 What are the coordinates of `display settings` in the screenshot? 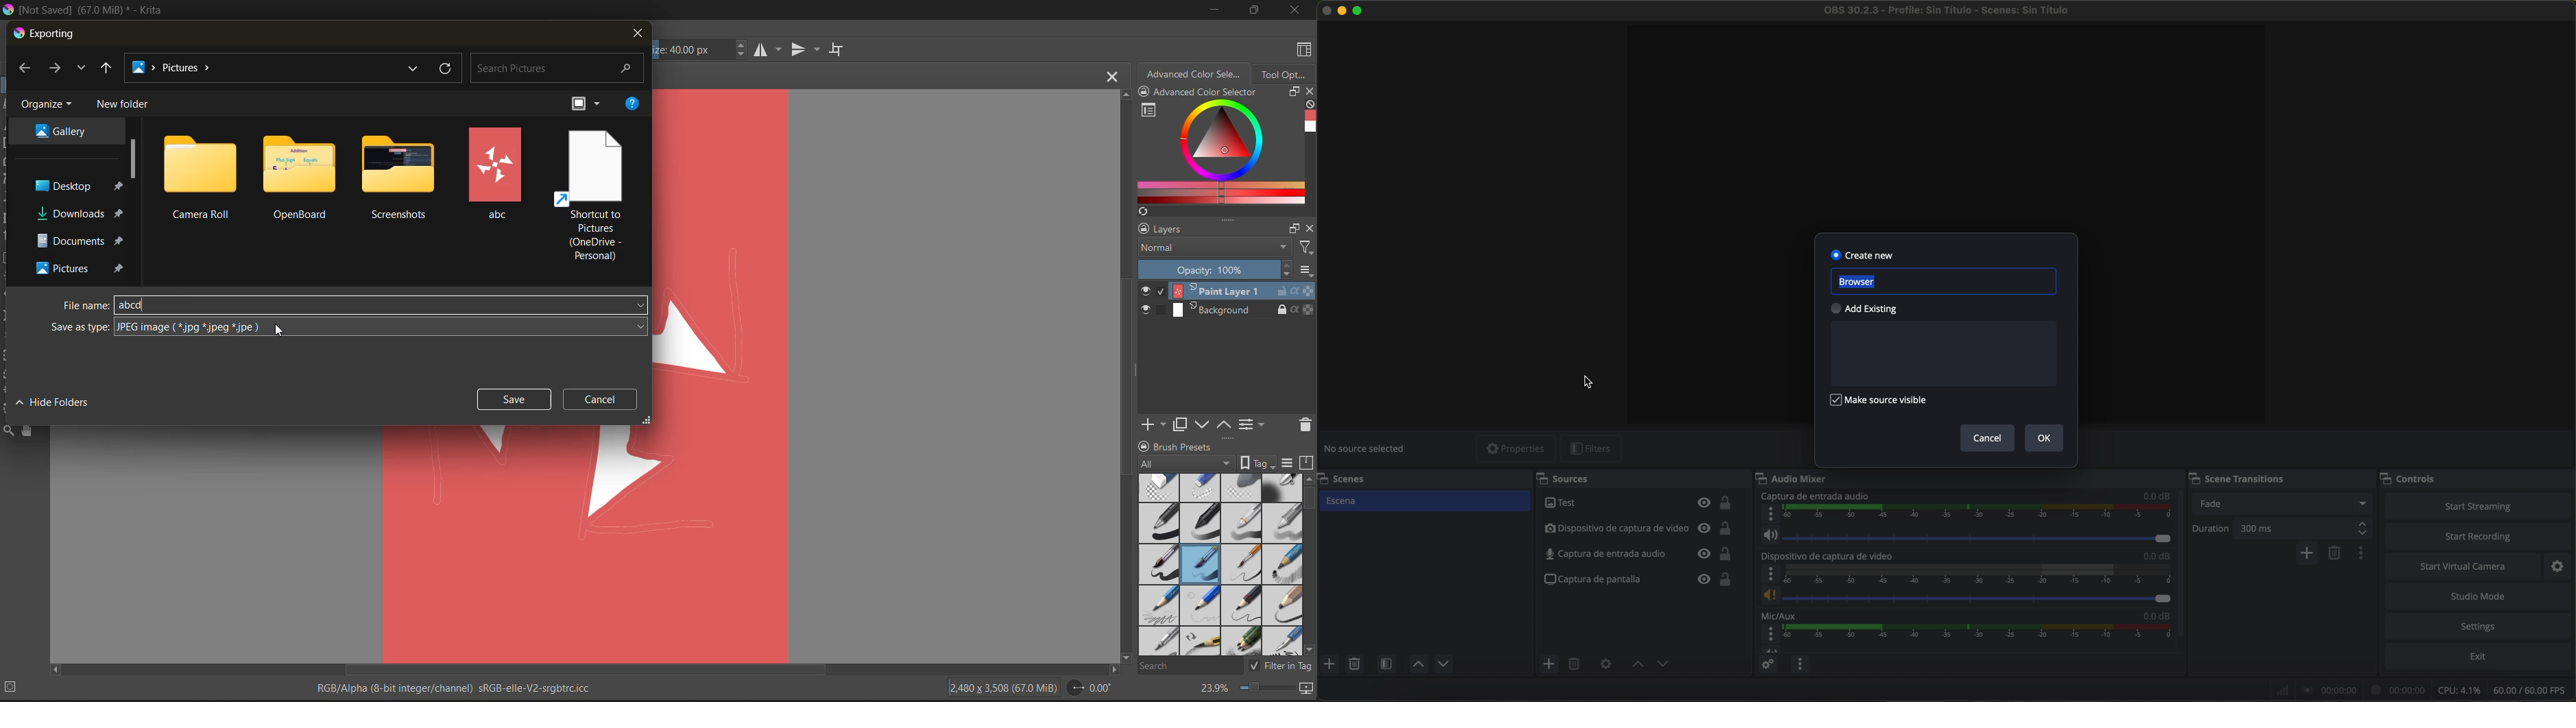 It's located at (1290, 463).